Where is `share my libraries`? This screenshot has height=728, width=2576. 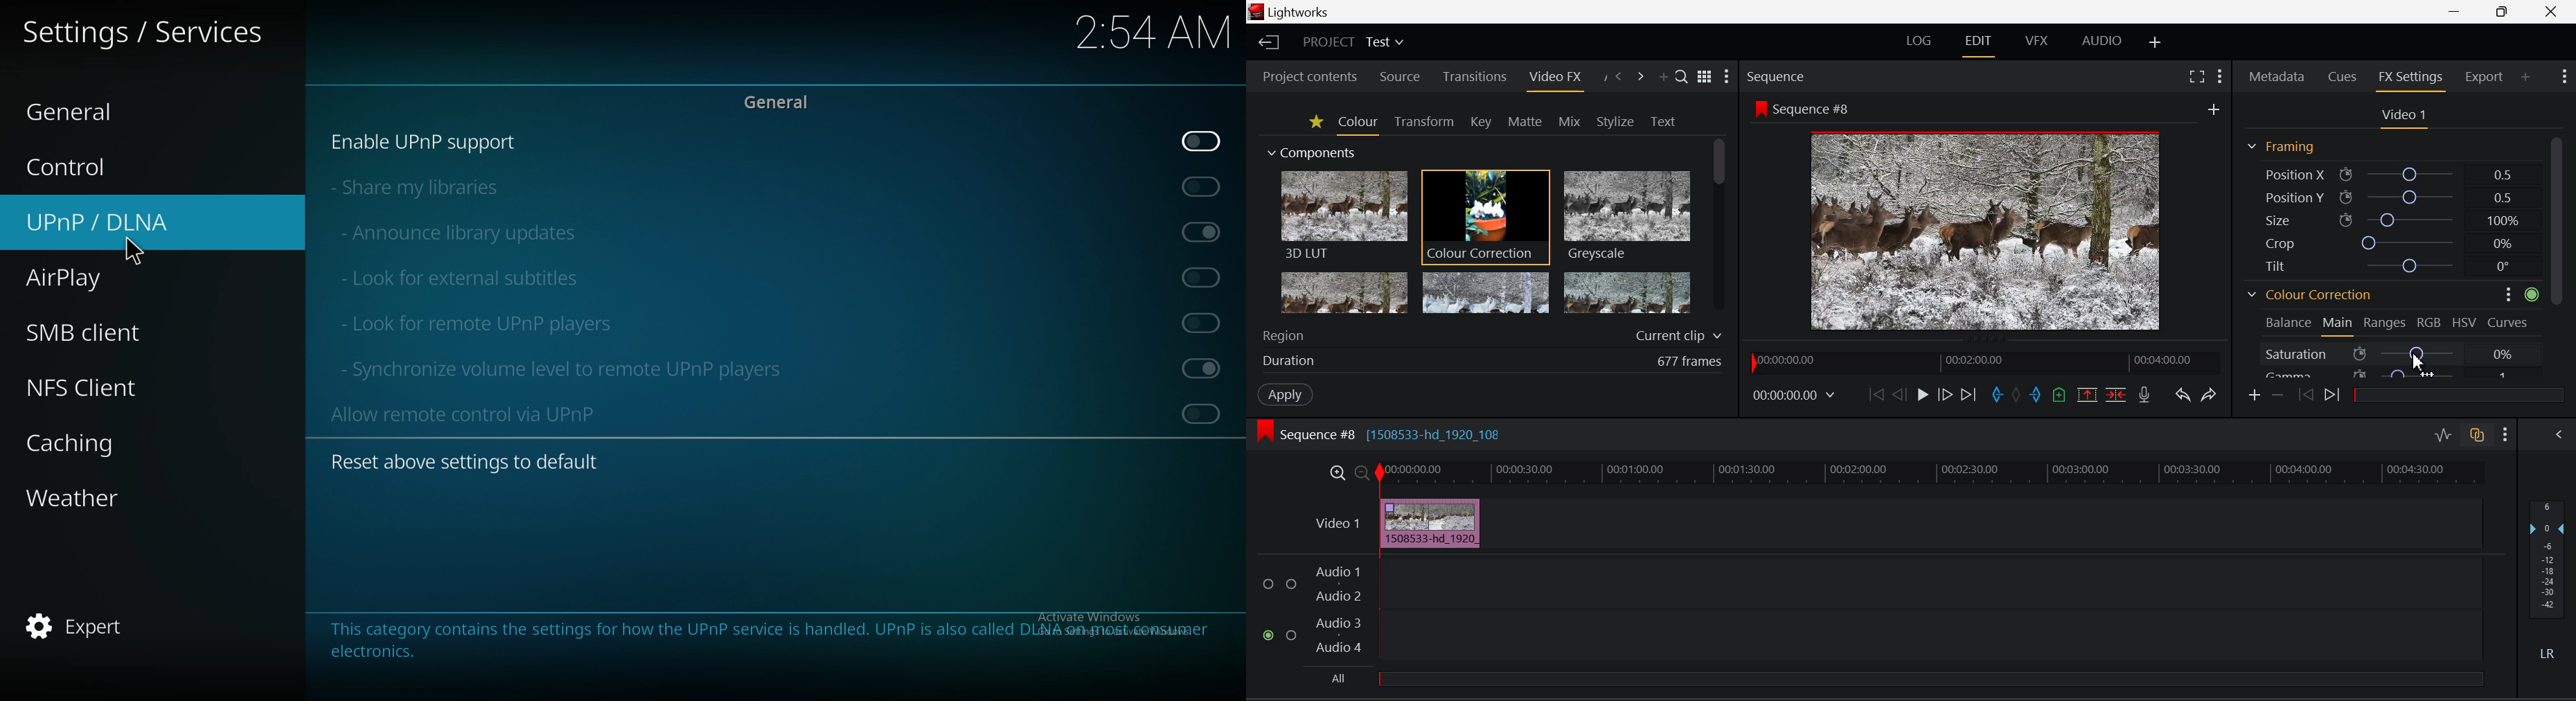
share my libraries is located at coordinates (426, 187).